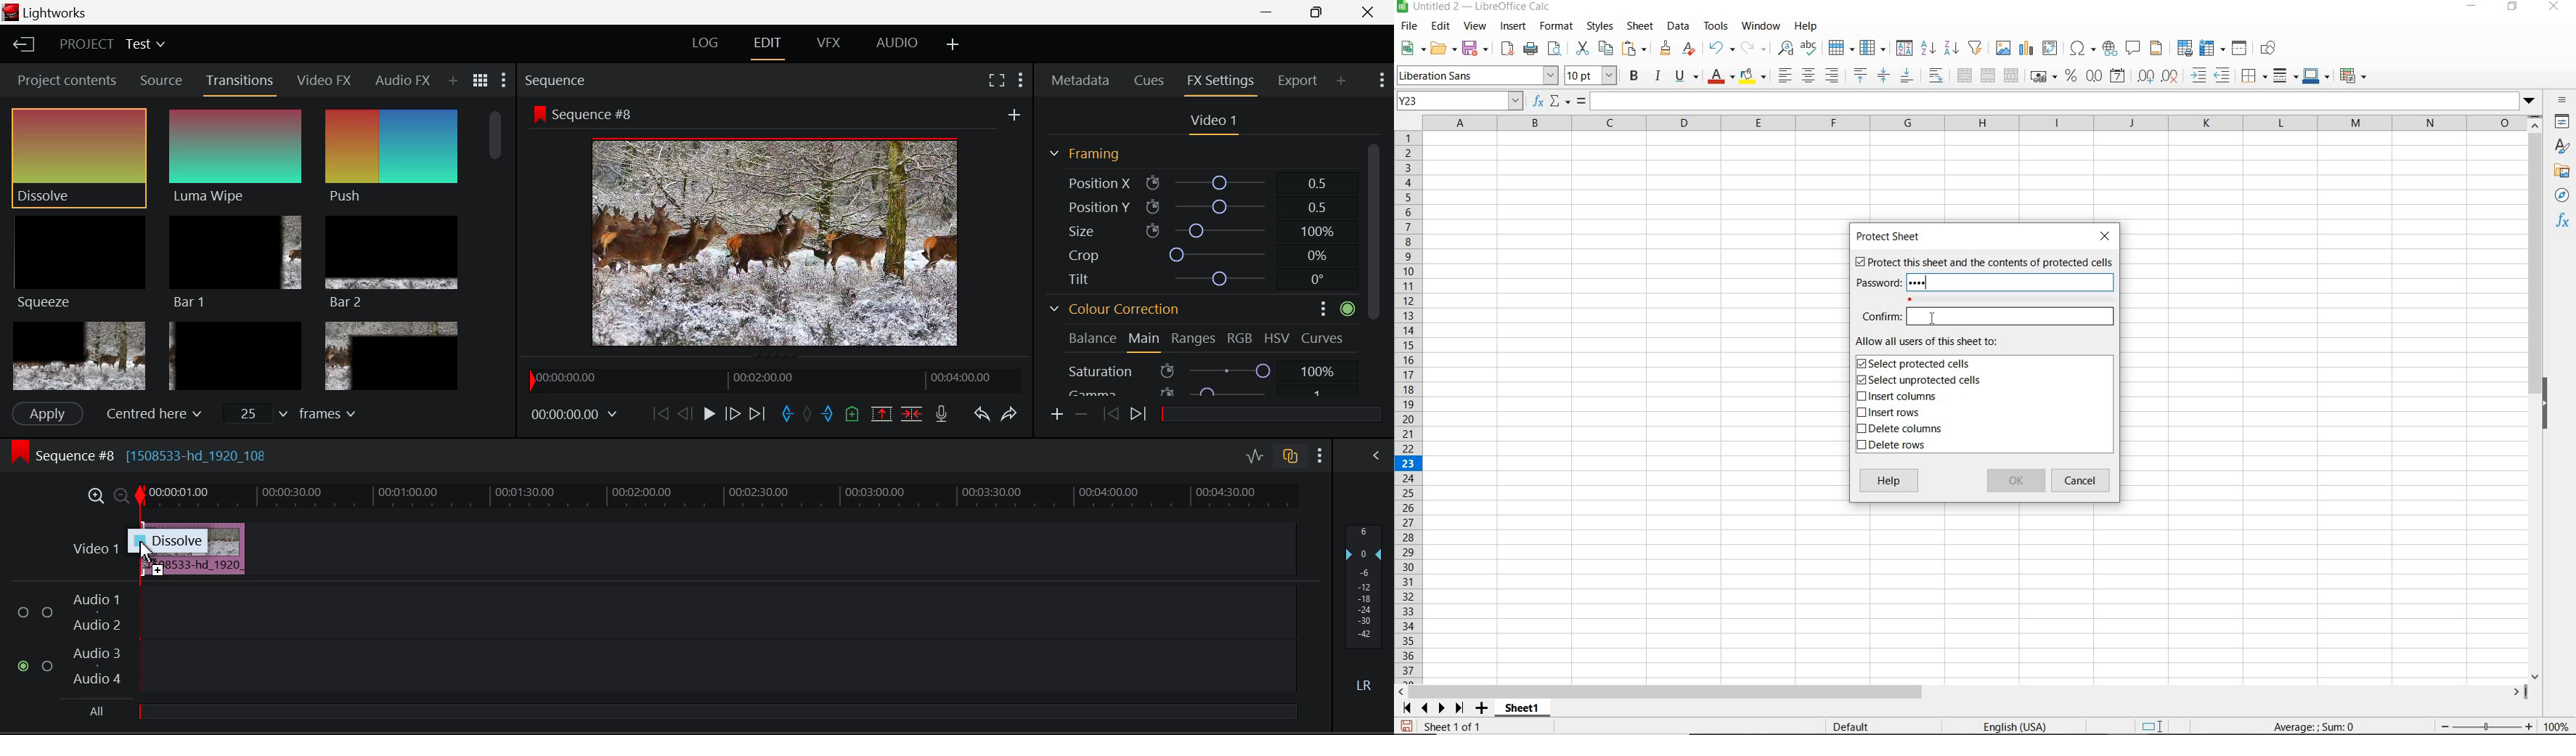 This screenshot has height=756, width=2576. Describe the element at coordinates (235, 354) in the screenshot. I see `Box 2` at that location.